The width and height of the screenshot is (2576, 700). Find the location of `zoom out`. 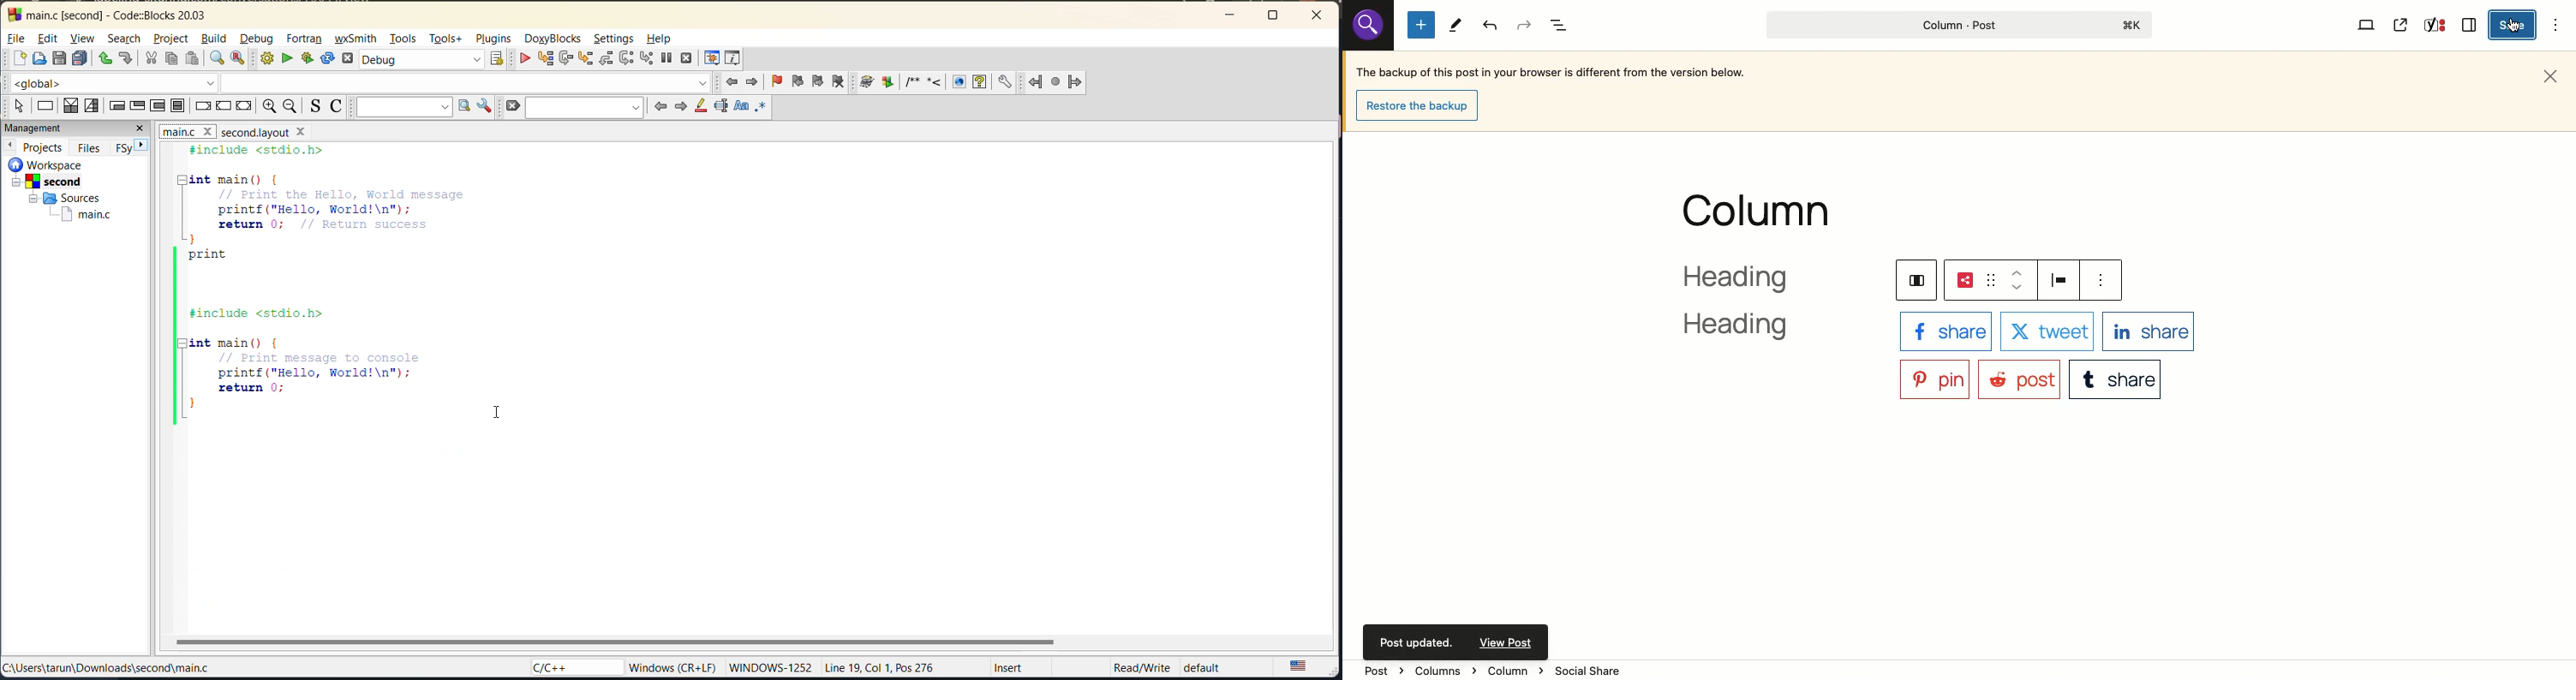

zoom out is located at coordinates (290, 106).